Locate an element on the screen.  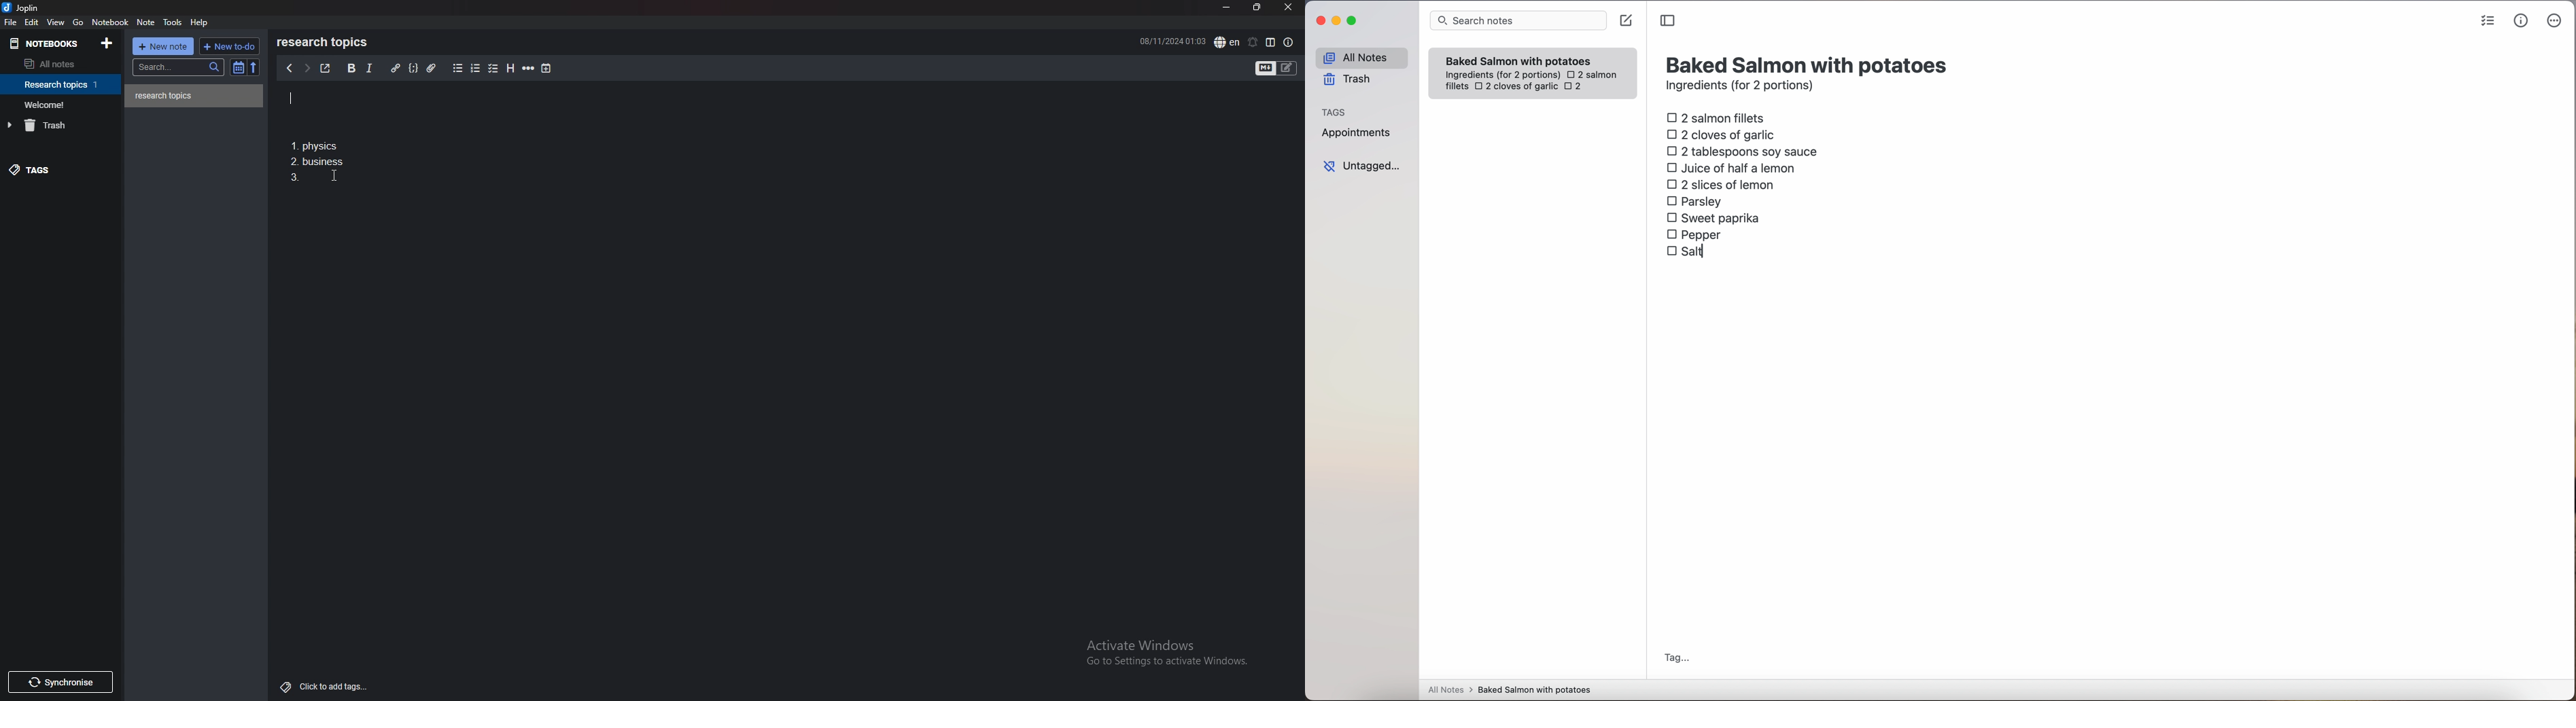
help is located at coordinates (201, 22).